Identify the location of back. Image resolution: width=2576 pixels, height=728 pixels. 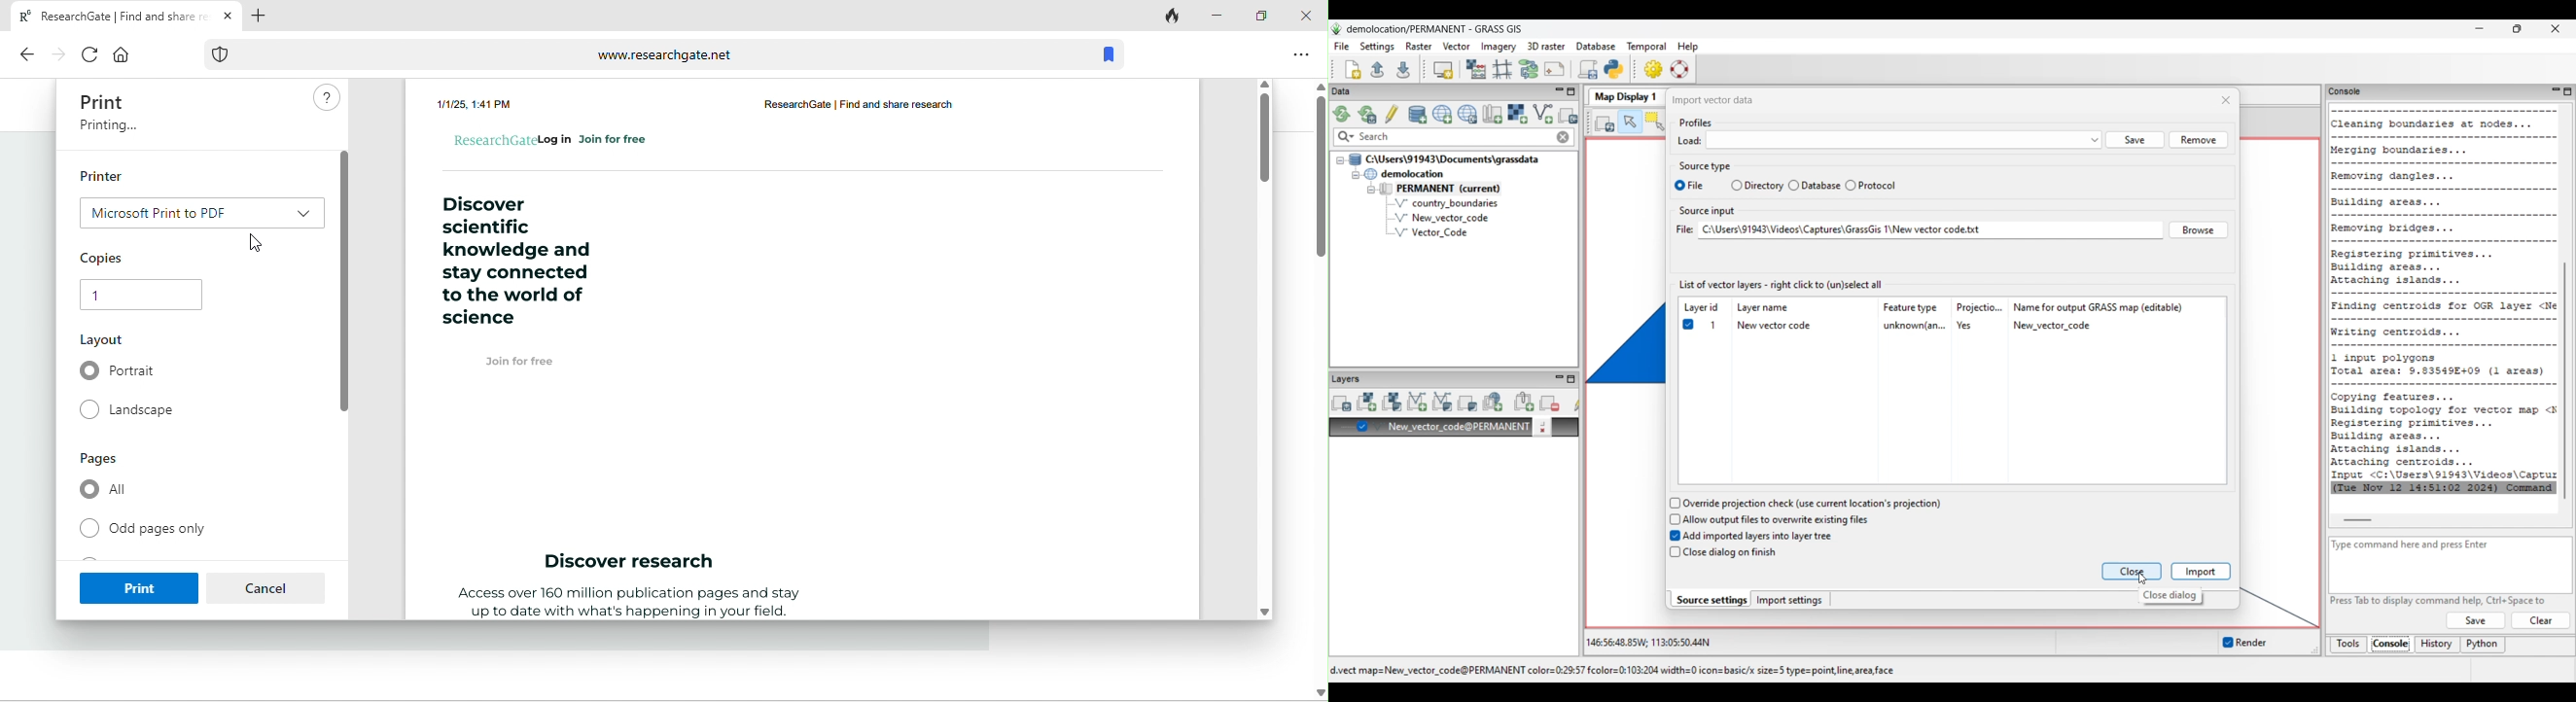
(27, 55).